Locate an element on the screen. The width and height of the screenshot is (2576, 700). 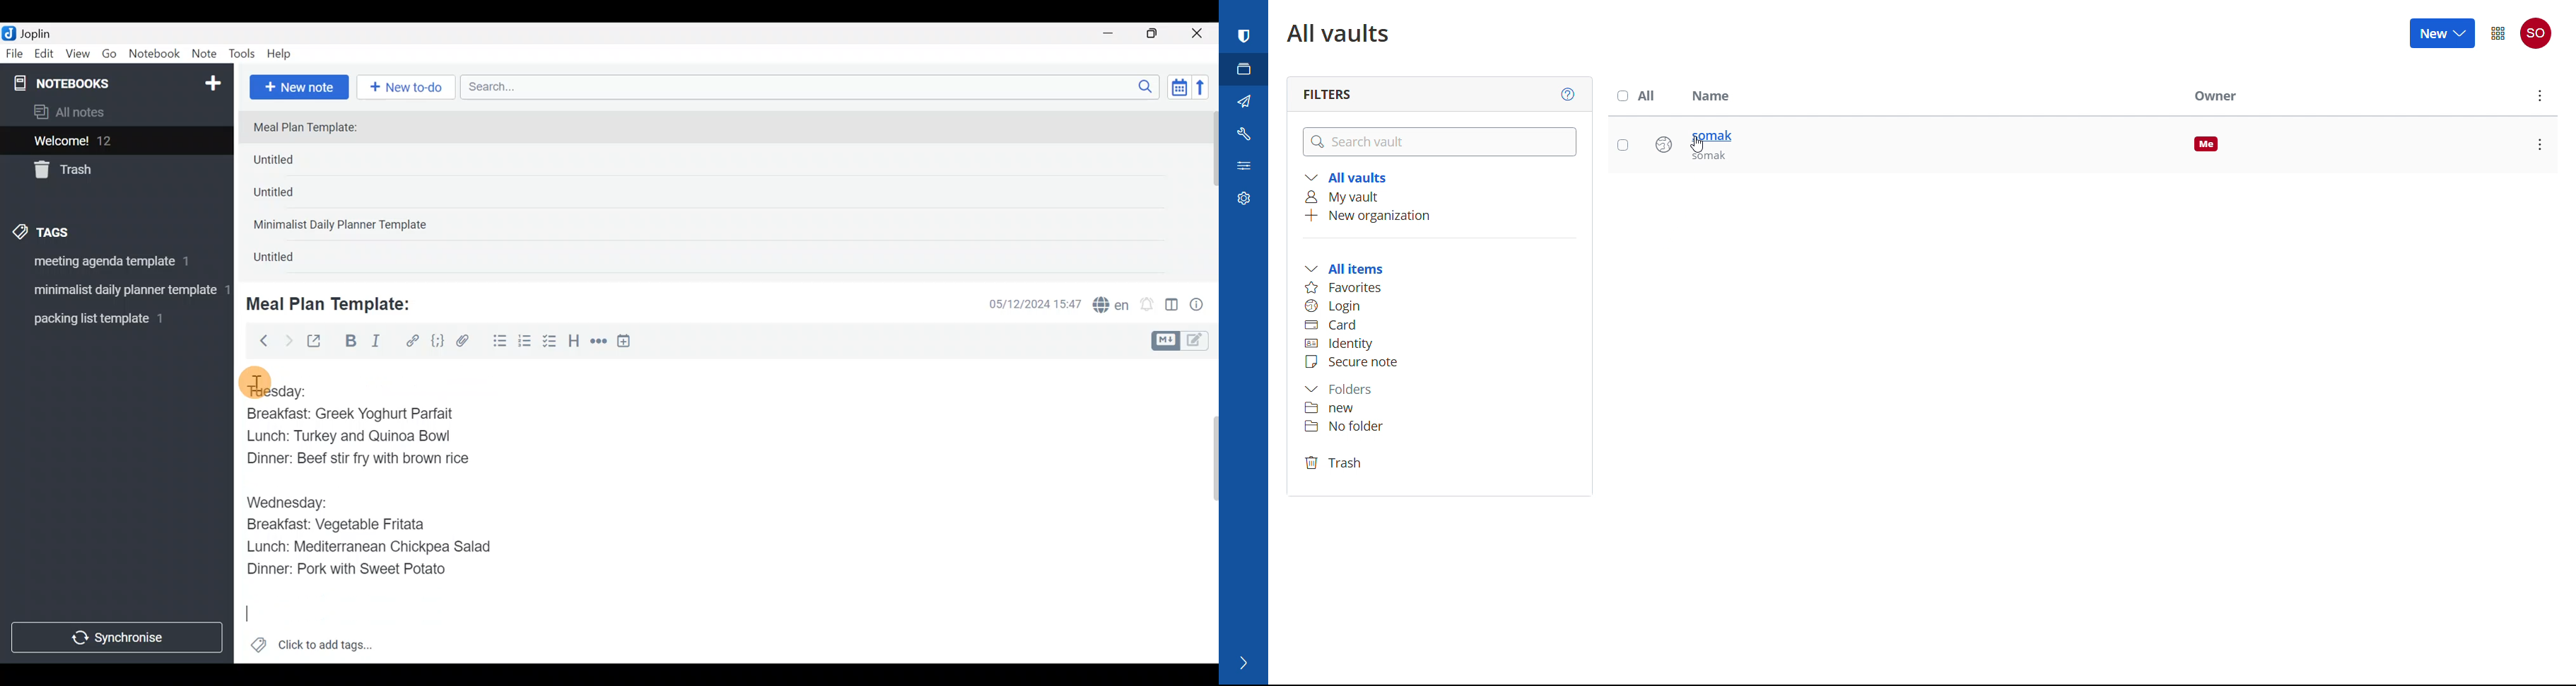
Breakfast: Greek Yoghurt Parfait is located at coordinates (352, 414).